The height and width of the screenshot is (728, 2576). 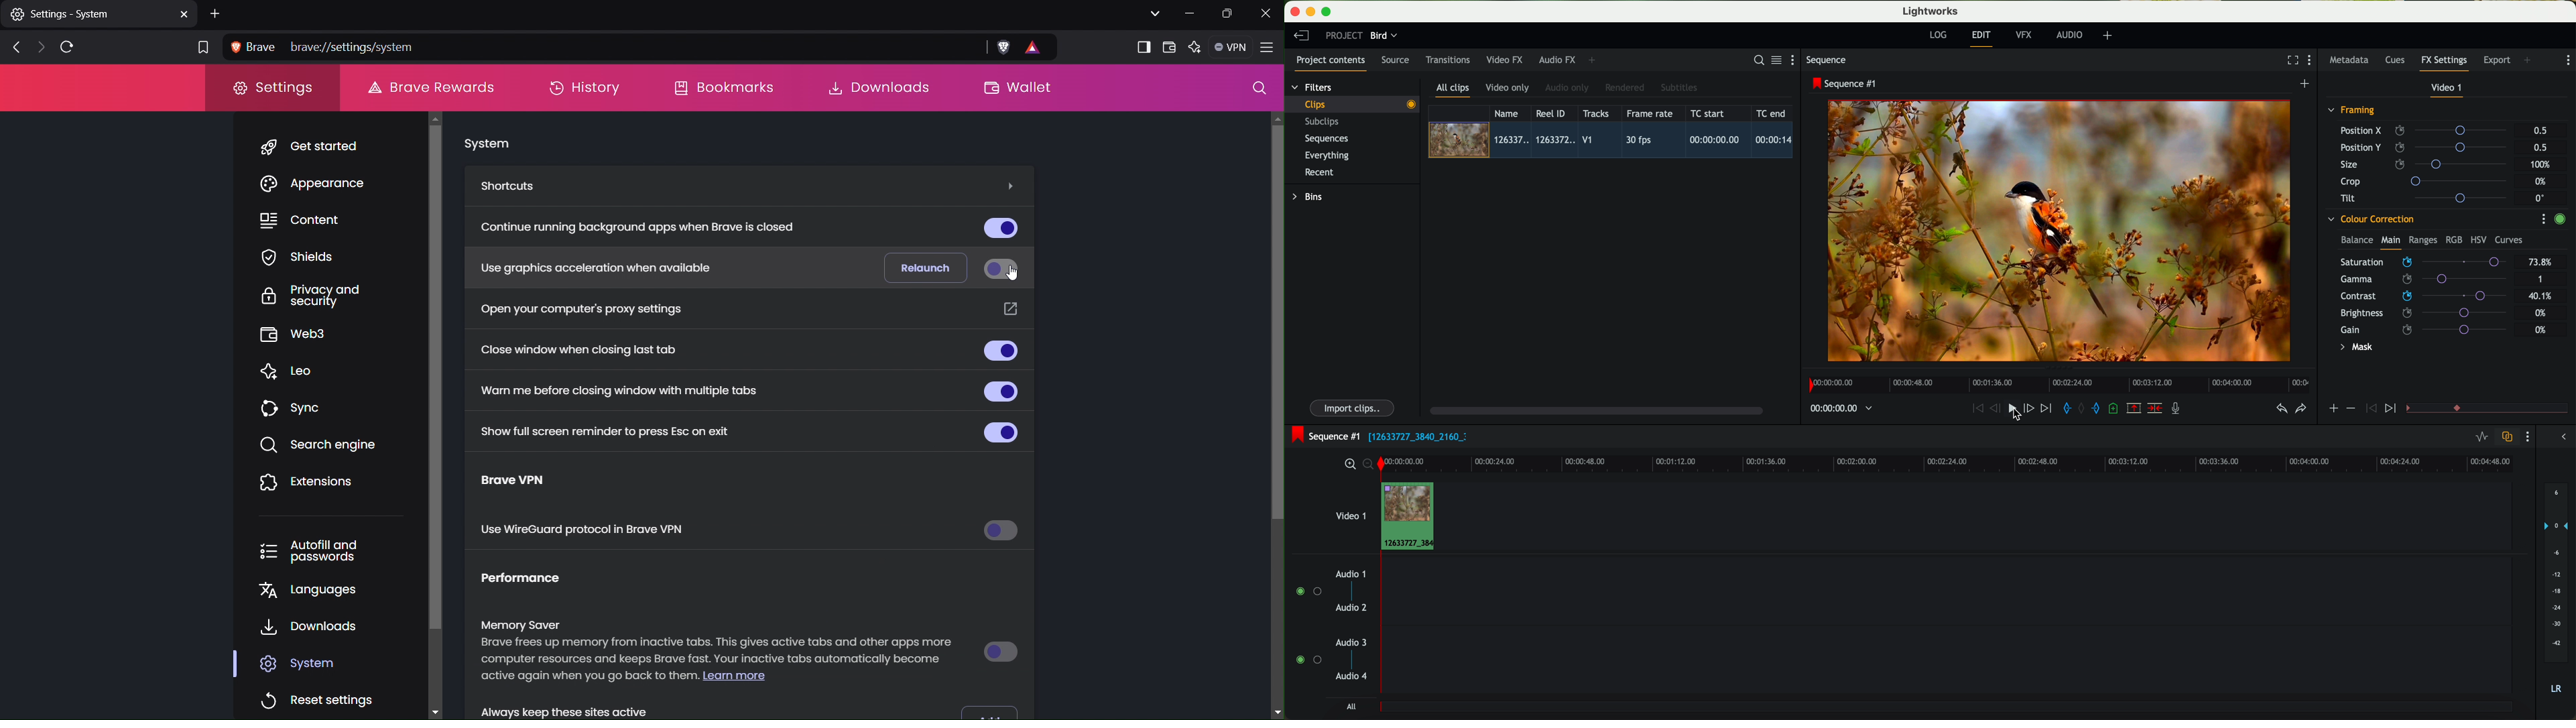 I want to click on zoom out, so click(x=1369, y=466).